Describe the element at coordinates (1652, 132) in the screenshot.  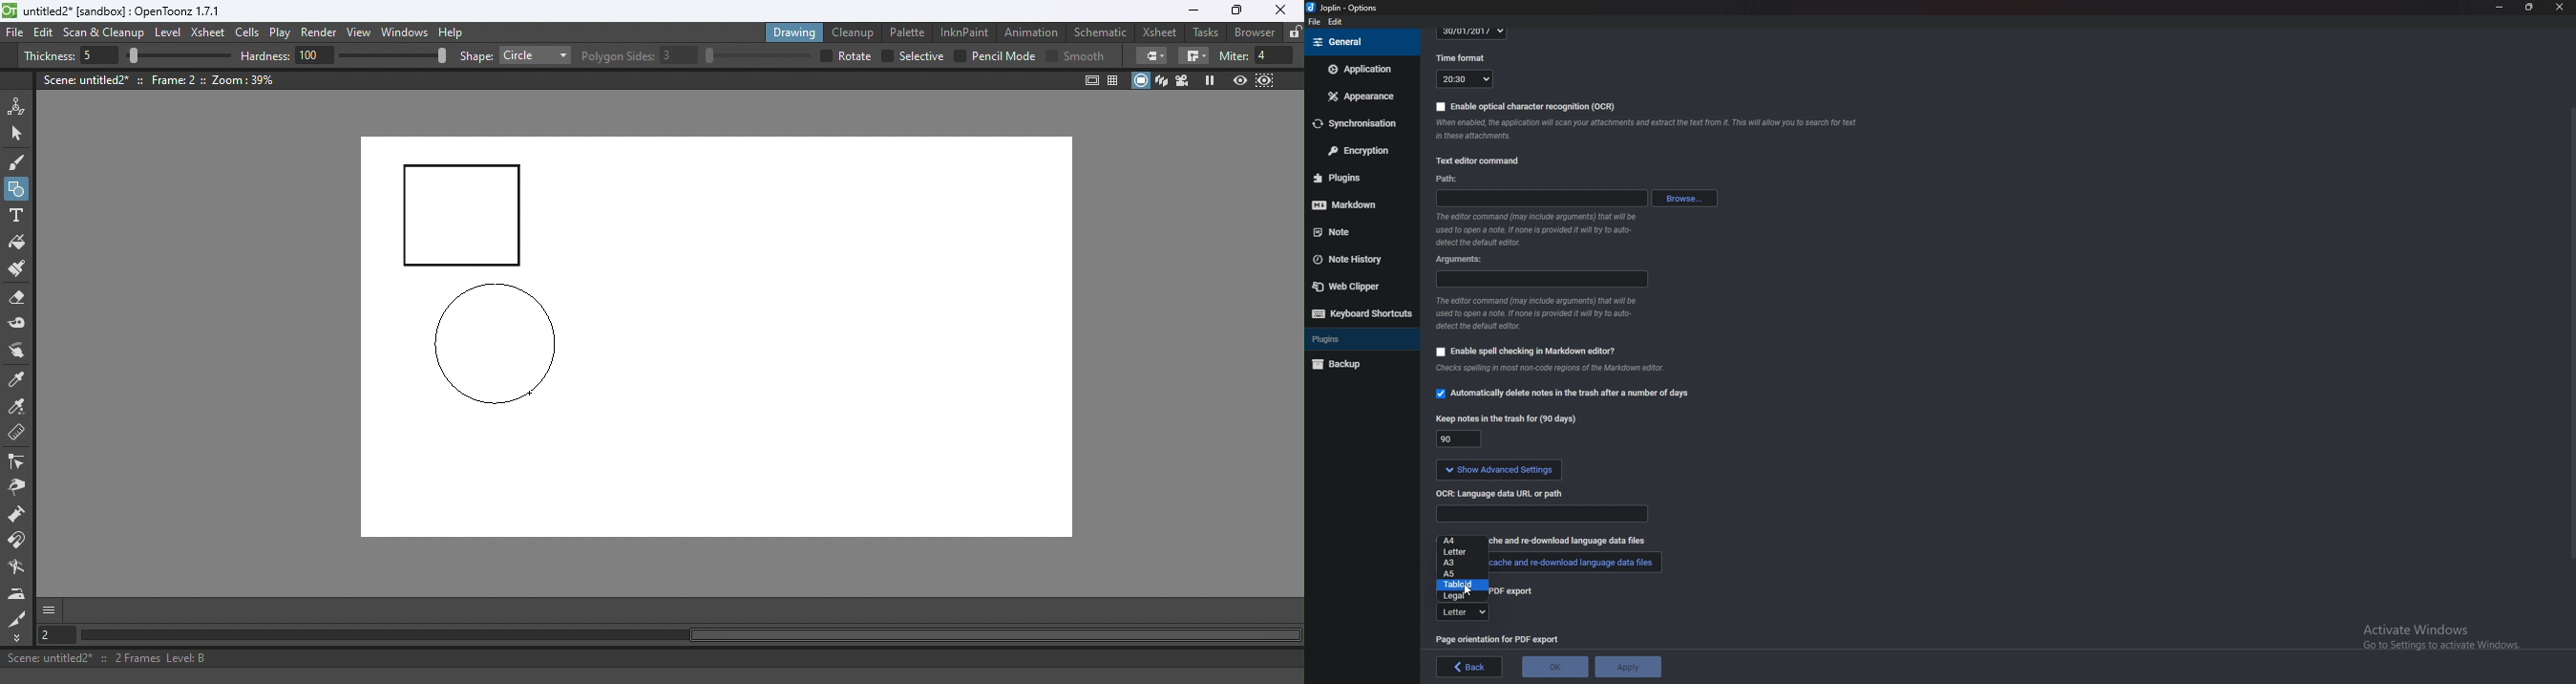
I see `Info` at that location.